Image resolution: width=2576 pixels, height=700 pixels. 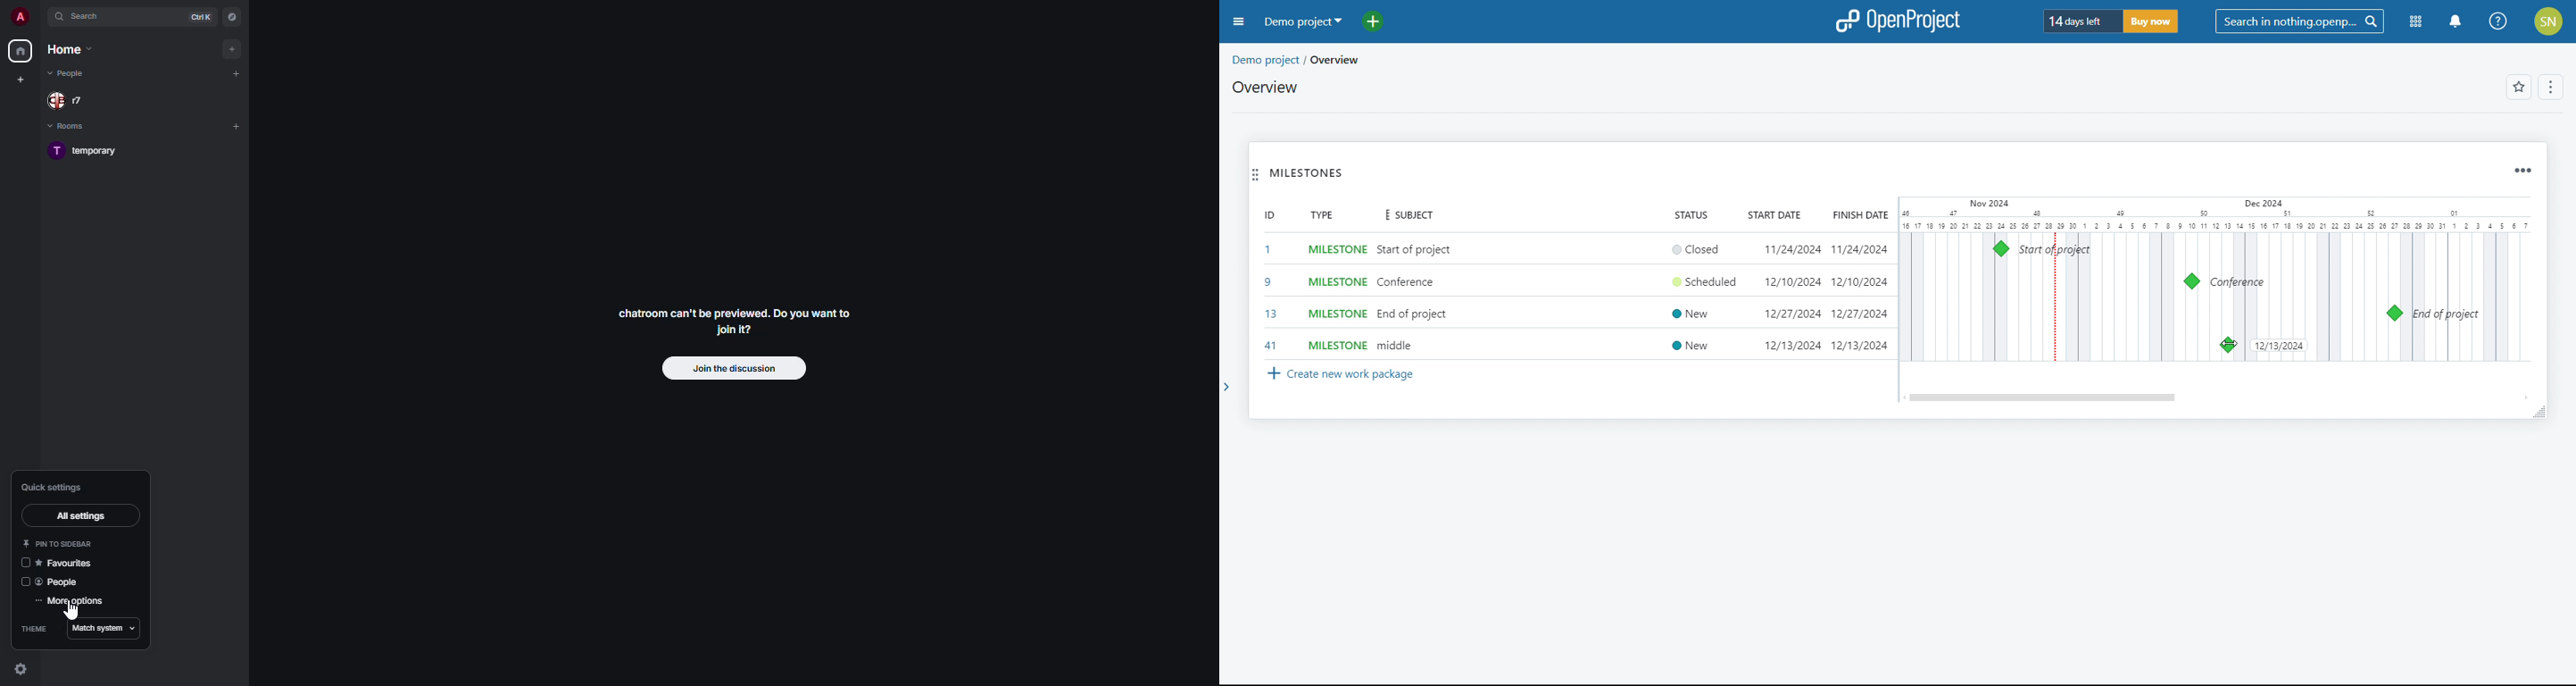 I want to click on theme, so click(x=32, y=630).